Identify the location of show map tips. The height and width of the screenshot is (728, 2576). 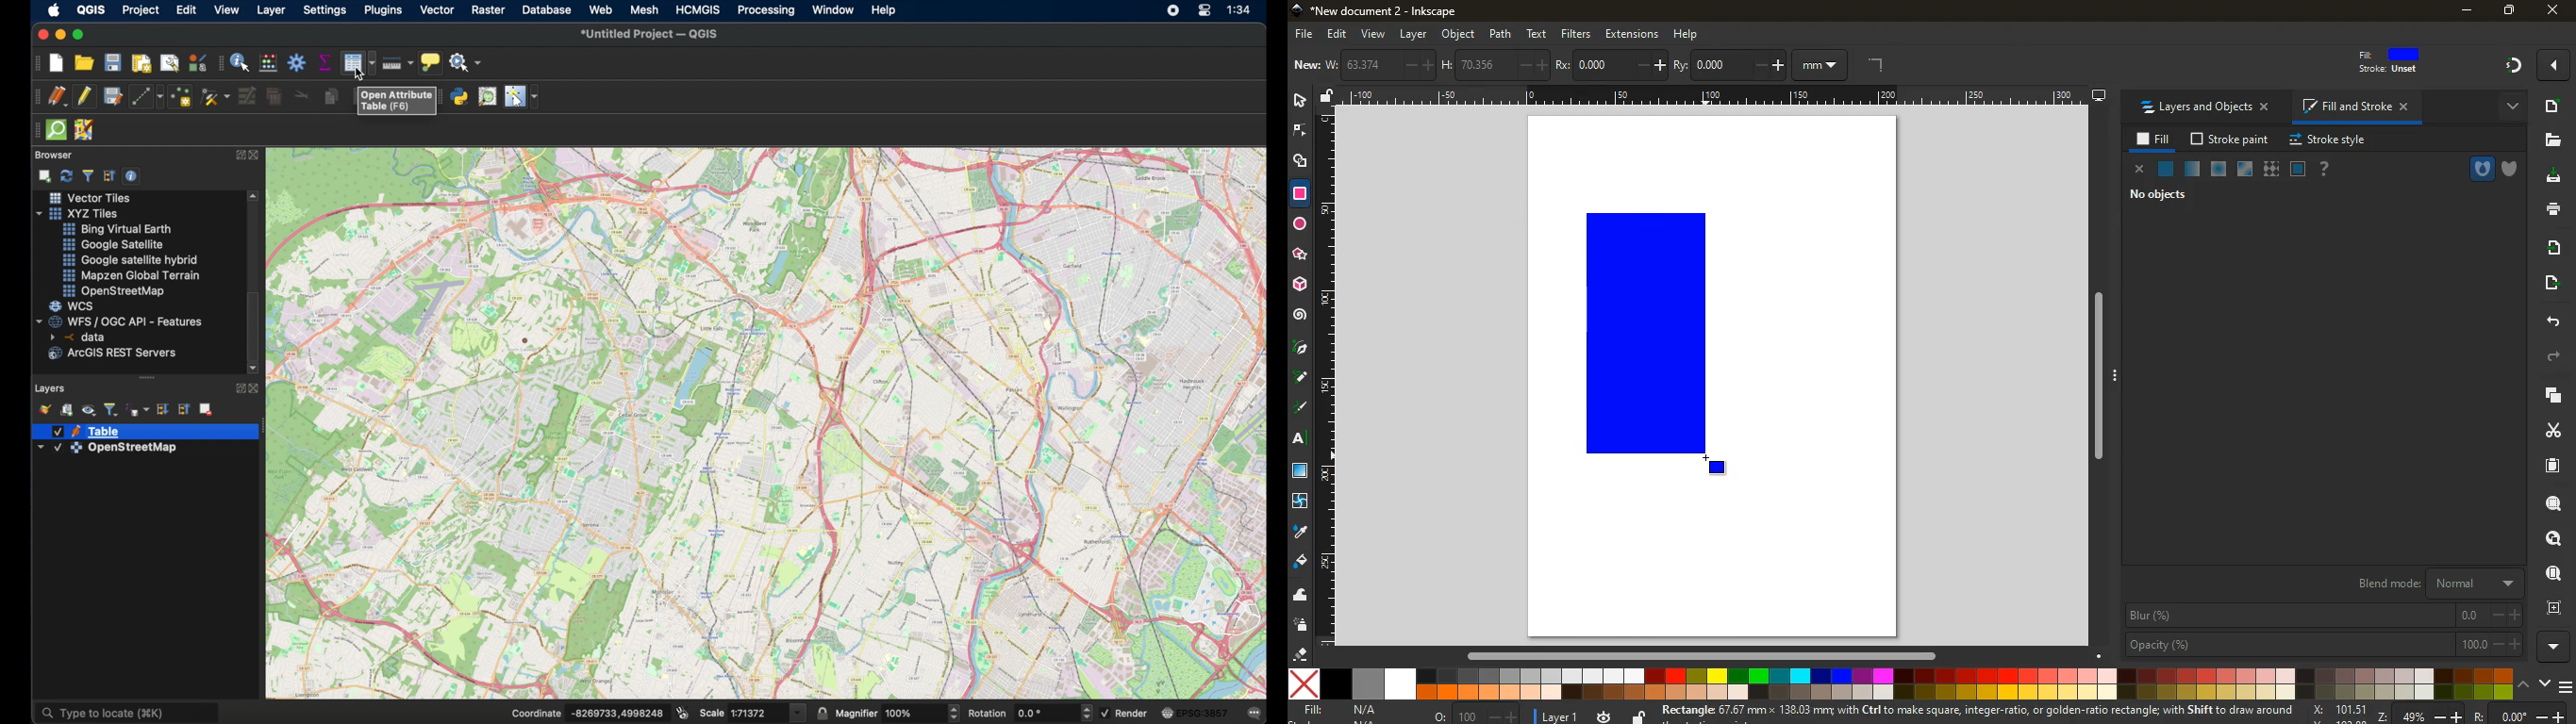
(429, 61).